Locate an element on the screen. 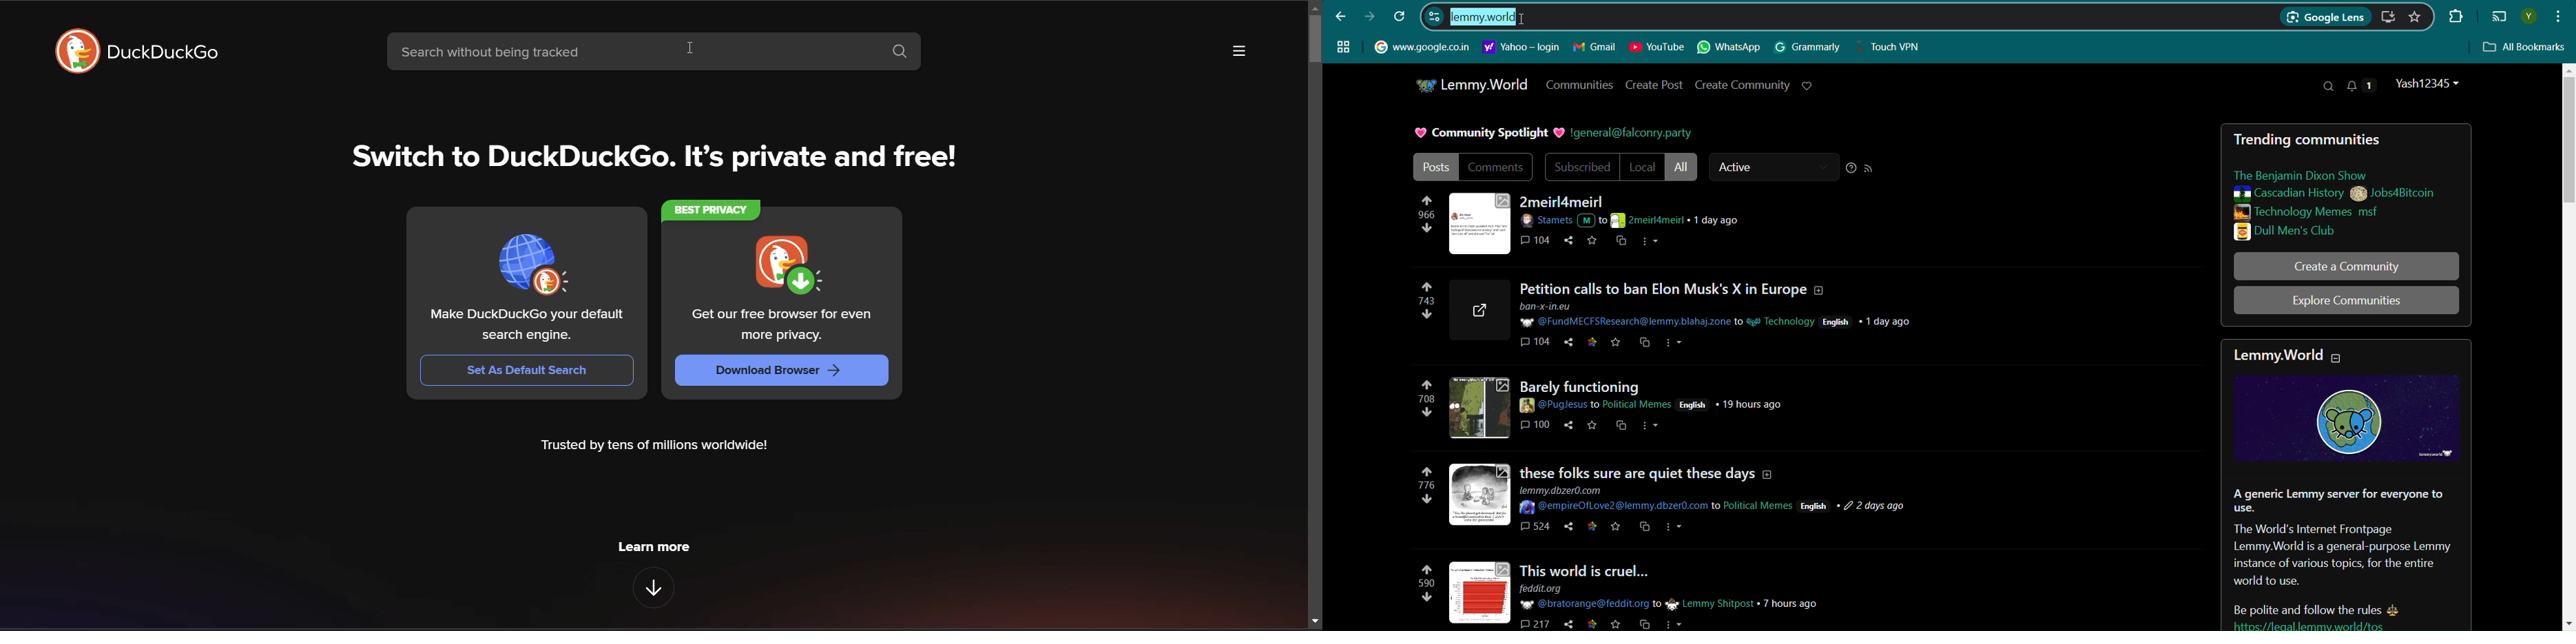 The width and height of the screenshot is (2576, 644). 104 is located at coordinates (1534, 345).